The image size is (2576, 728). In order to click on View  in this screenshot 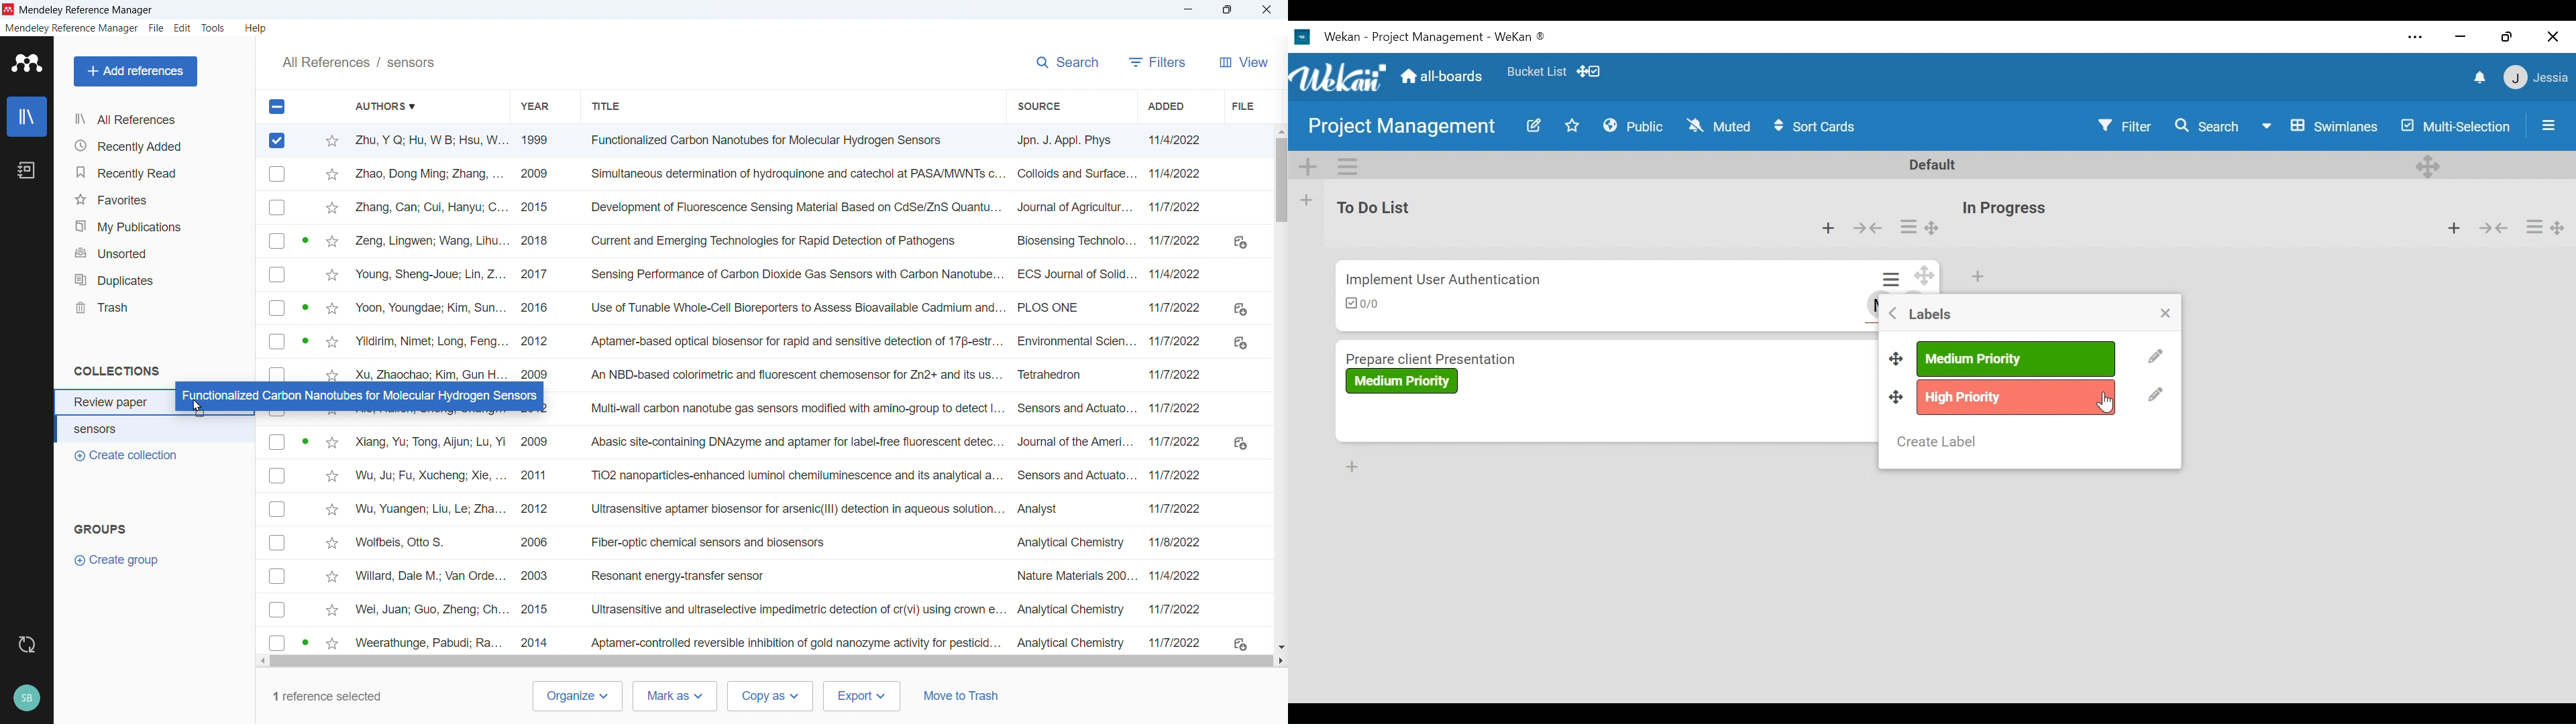, I will do `click(1241, 62)`.